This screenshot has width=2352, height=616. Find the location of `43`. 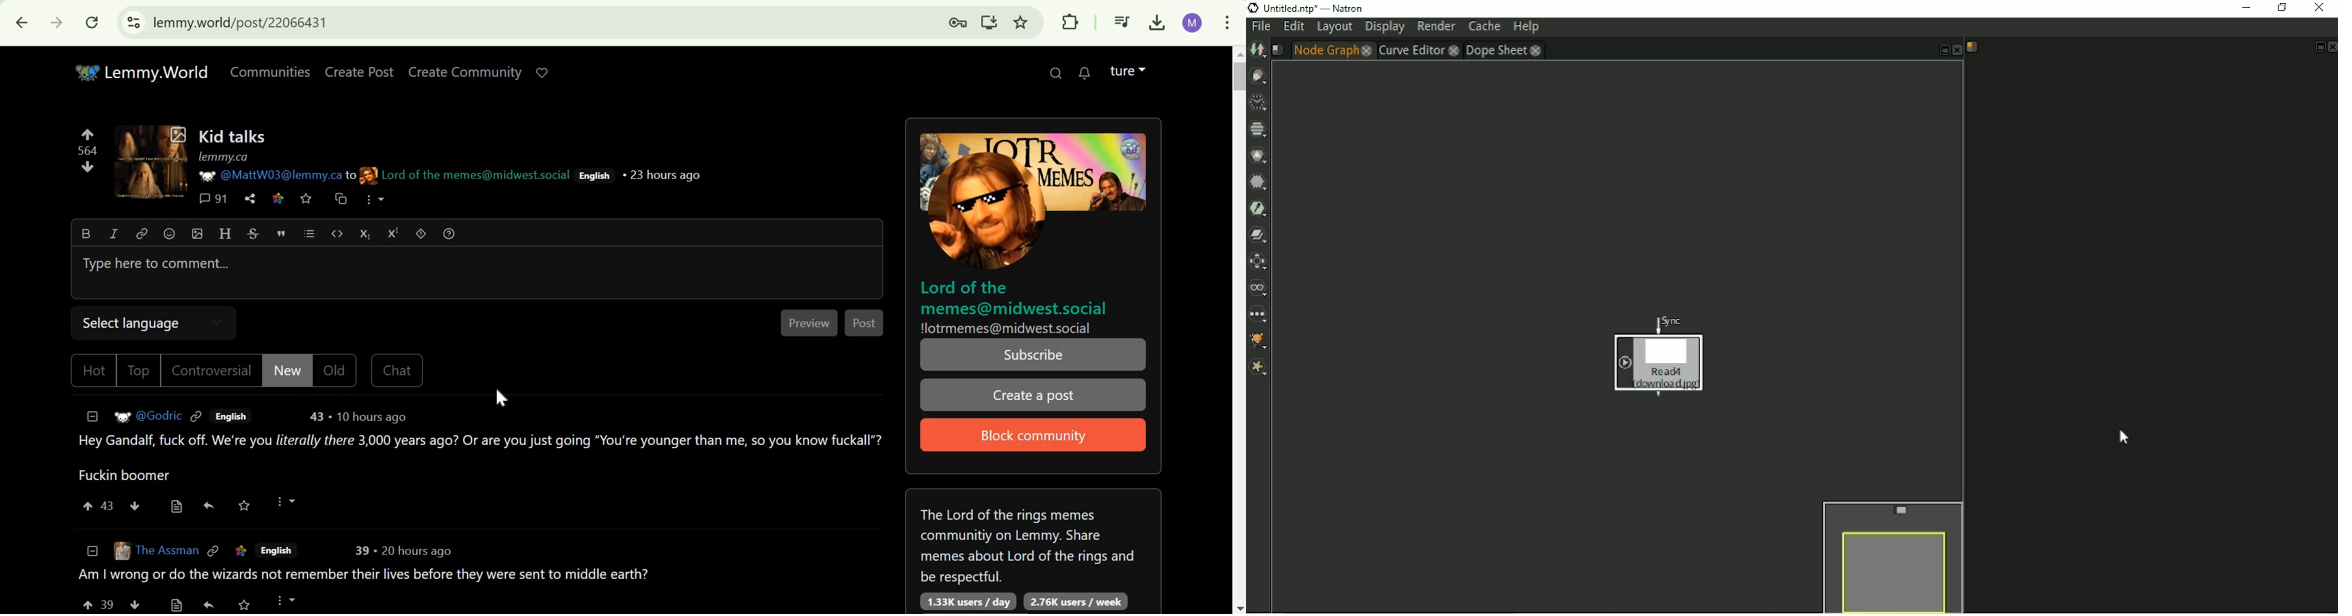

43 is located at coordinates (320, 416).